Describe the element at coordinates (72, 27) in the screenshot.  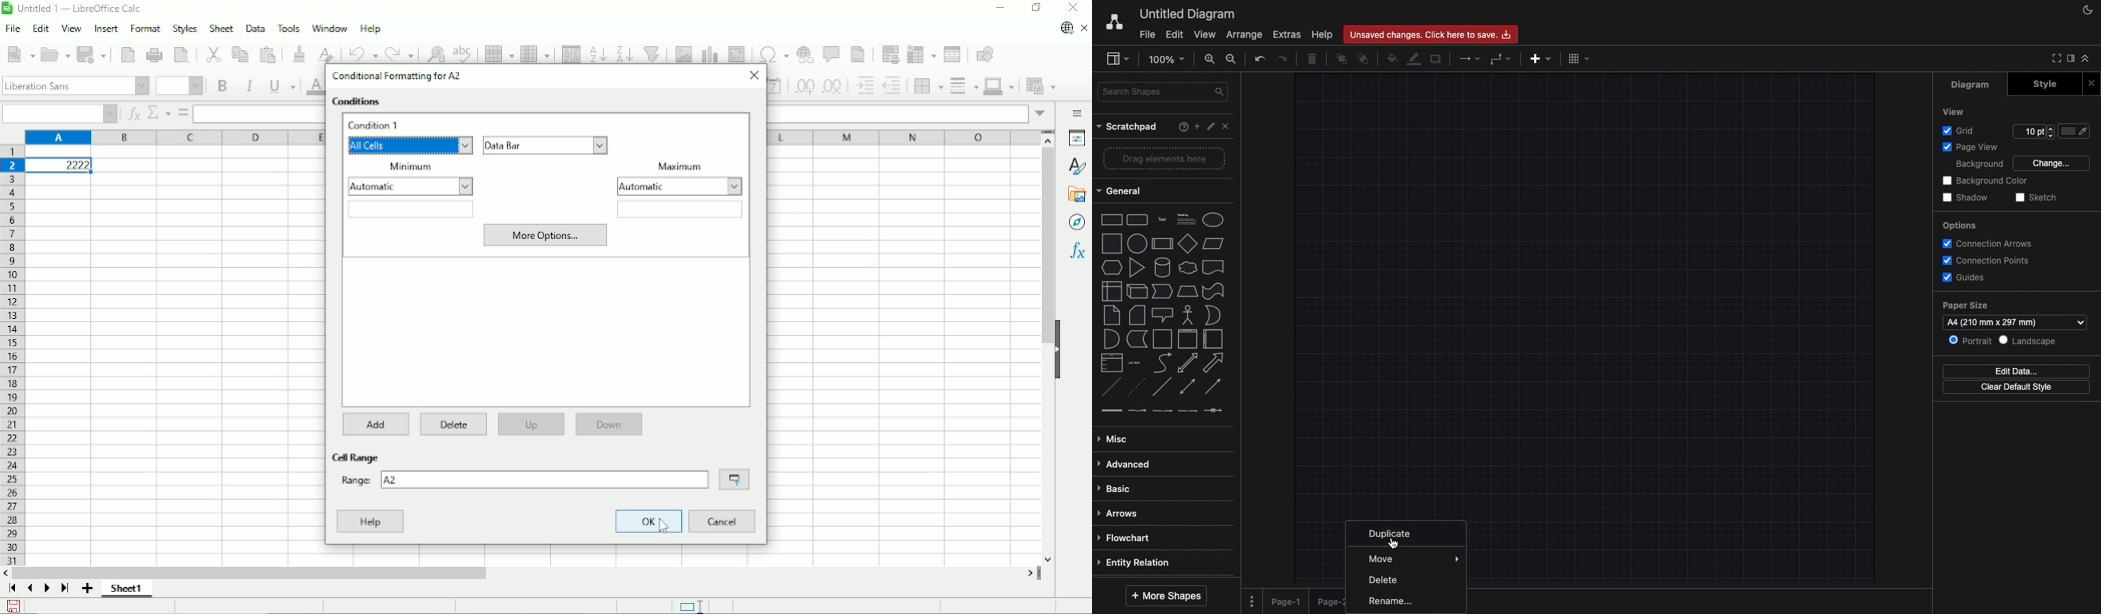
I see `View` at that location.